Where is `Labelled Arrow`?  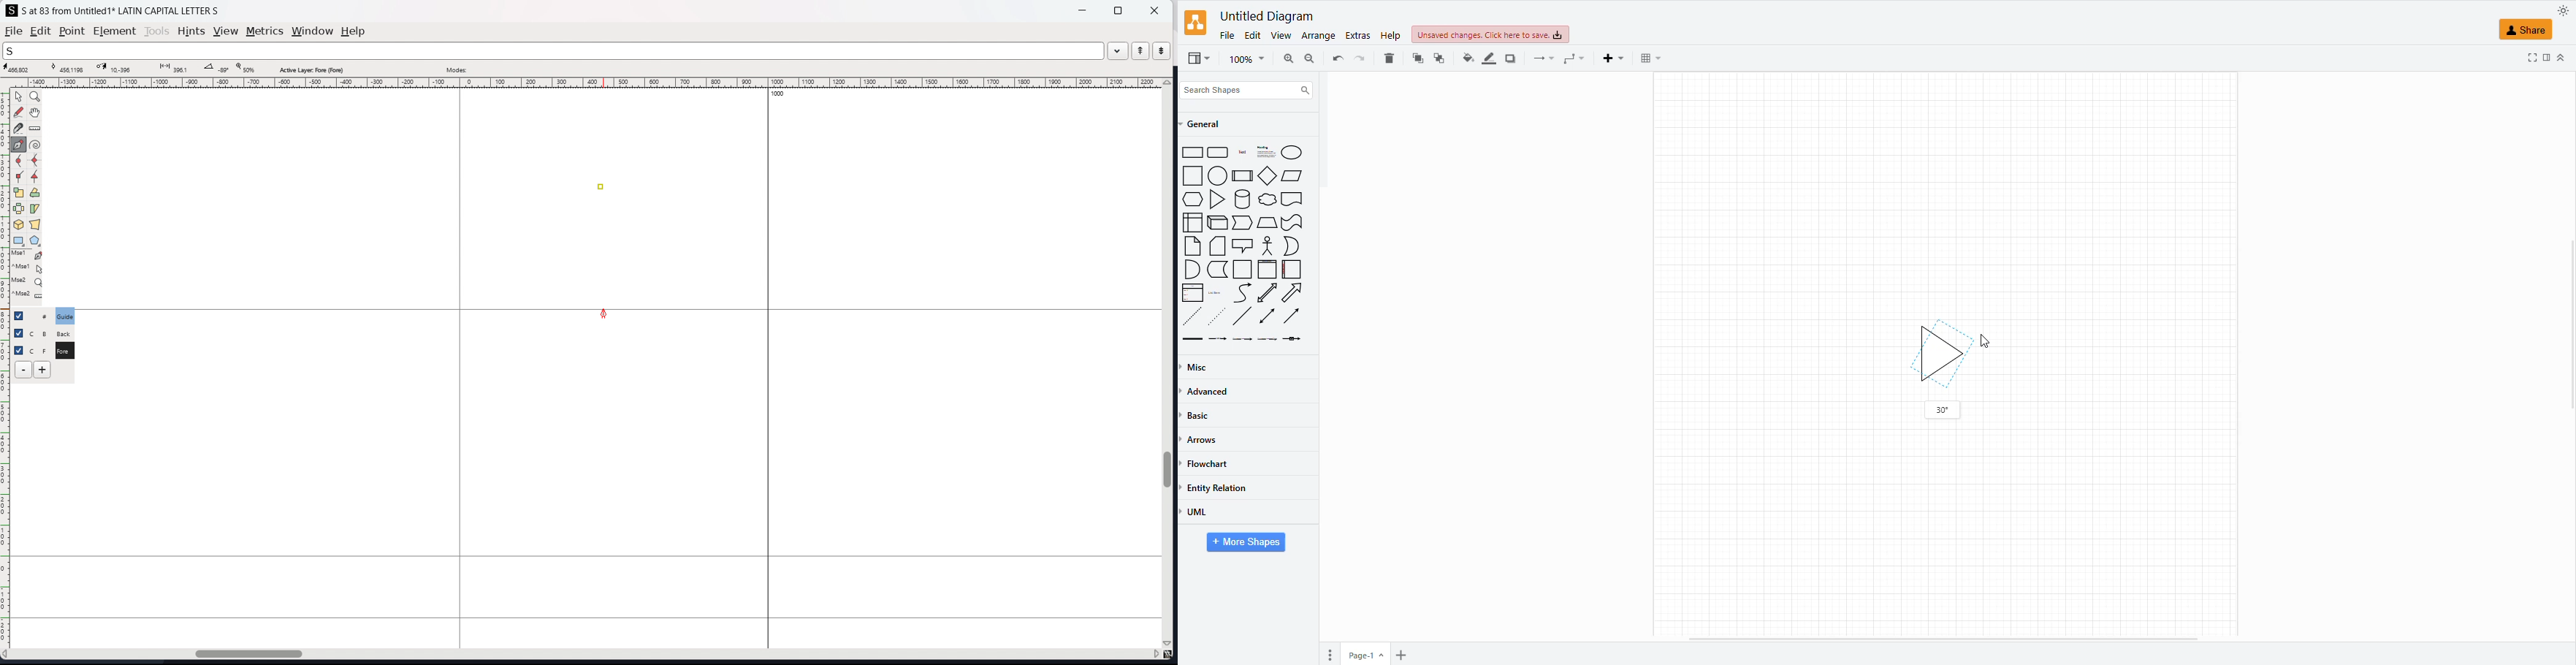 Labelled Arrow is located at coordinates (1268, 339).